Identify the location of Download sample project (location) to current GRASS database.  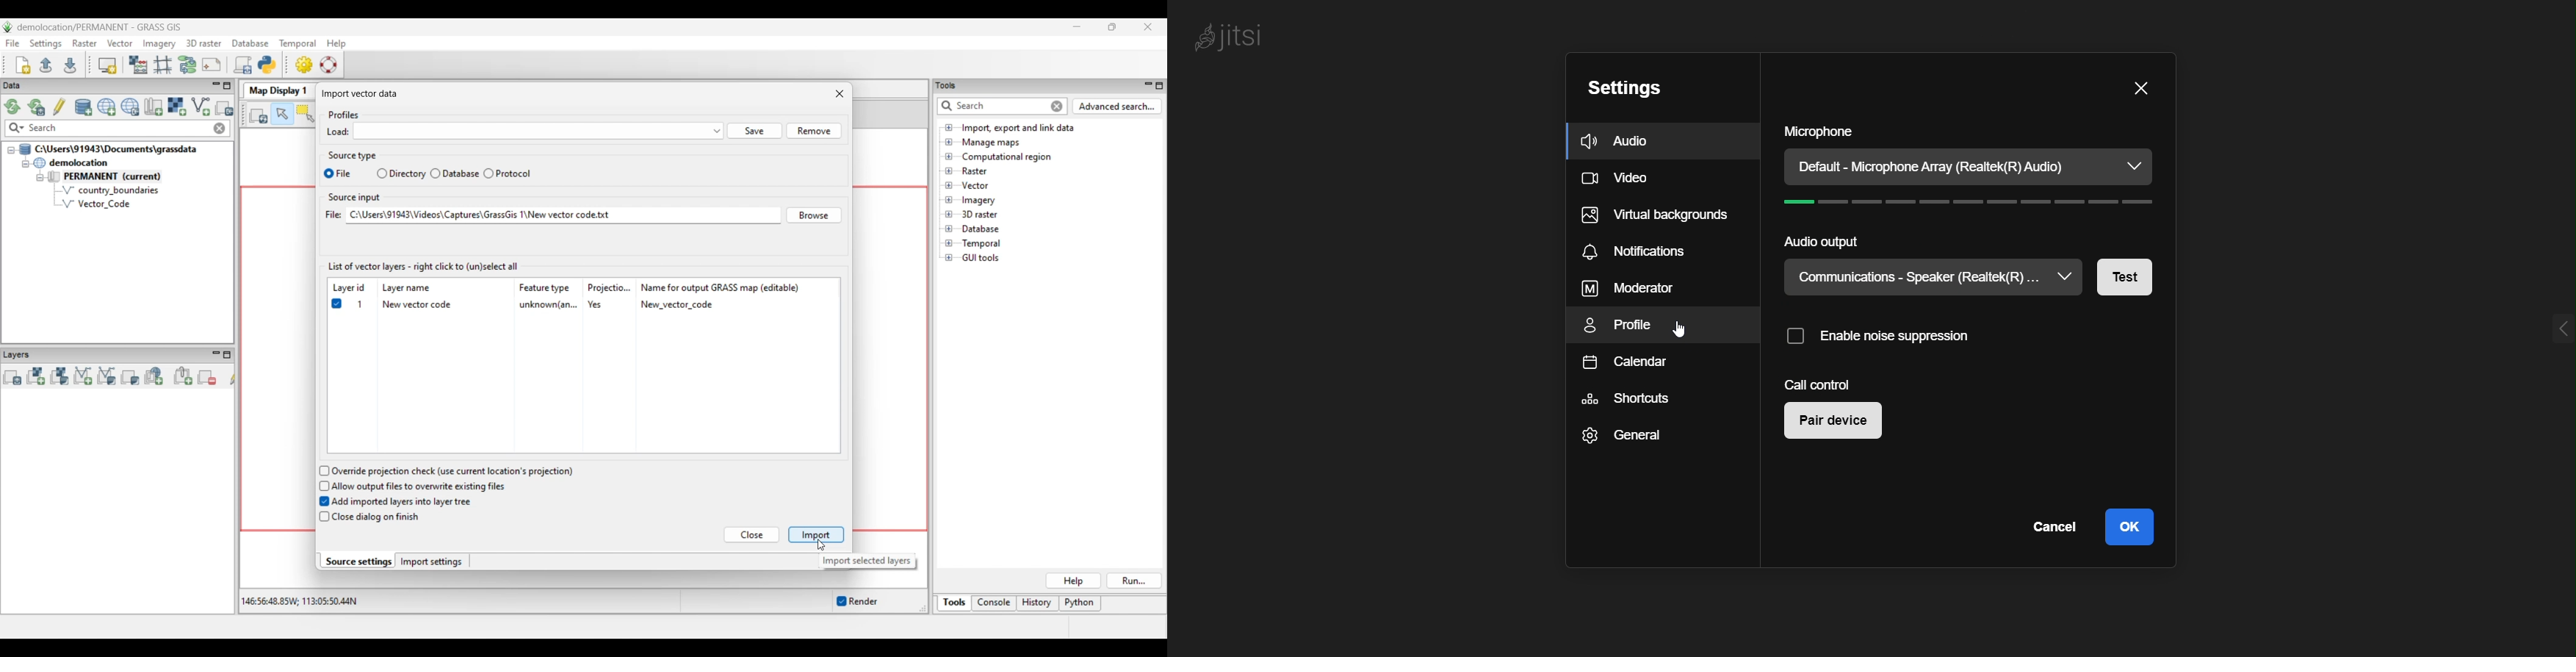
(130, 107).